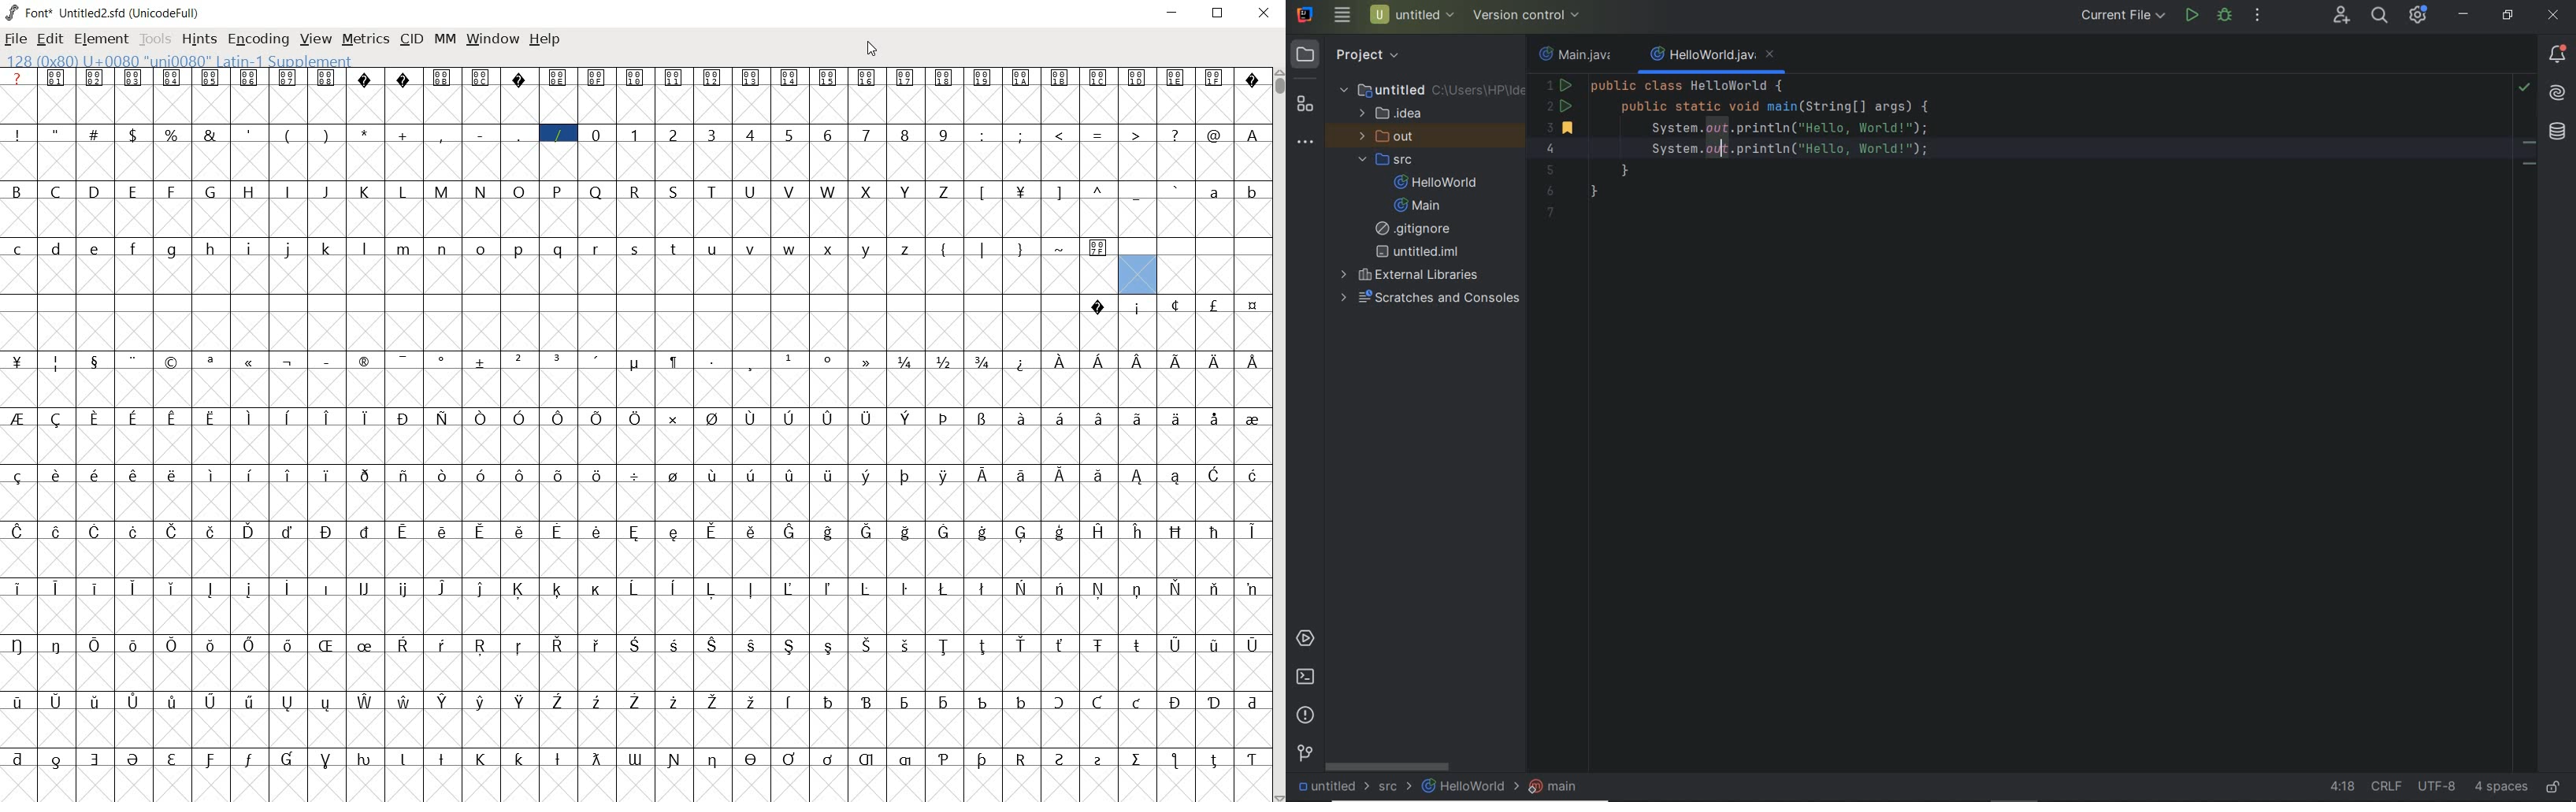 Image resolution: width=2576 pixels, height=812 pixels. I want to click on glyph, so click(364, 532).